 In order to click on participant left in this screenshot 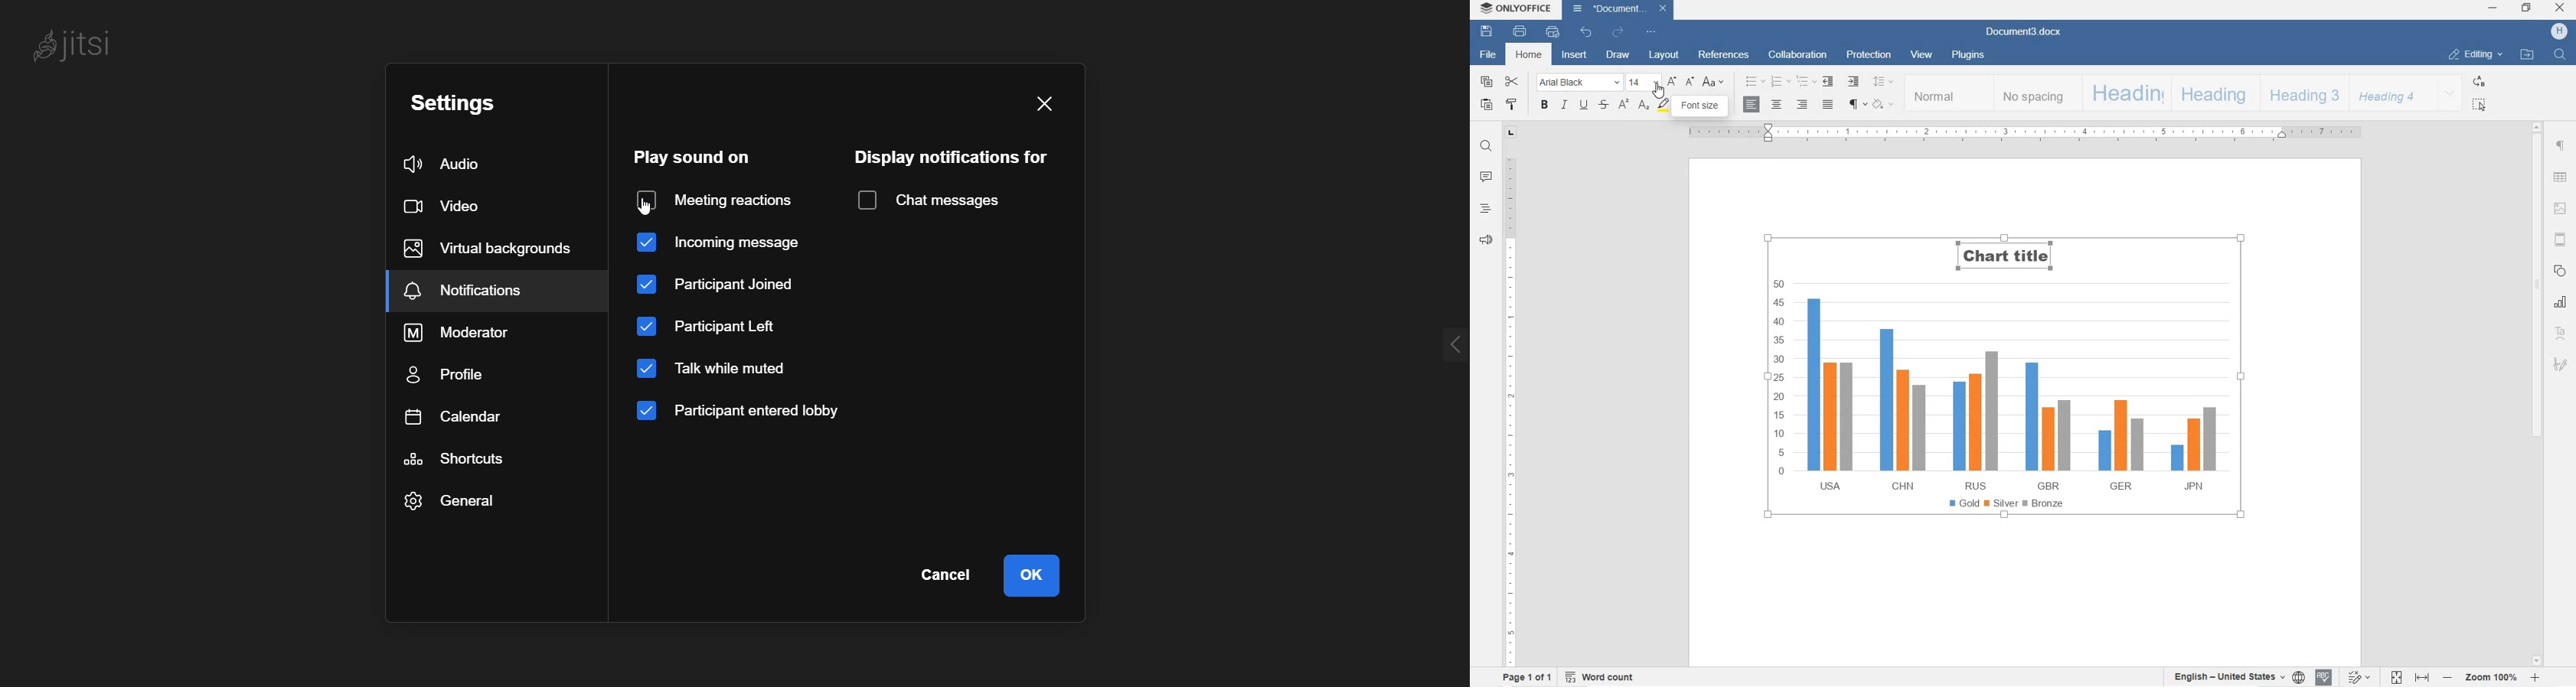, I will do `click(709, 329)`.